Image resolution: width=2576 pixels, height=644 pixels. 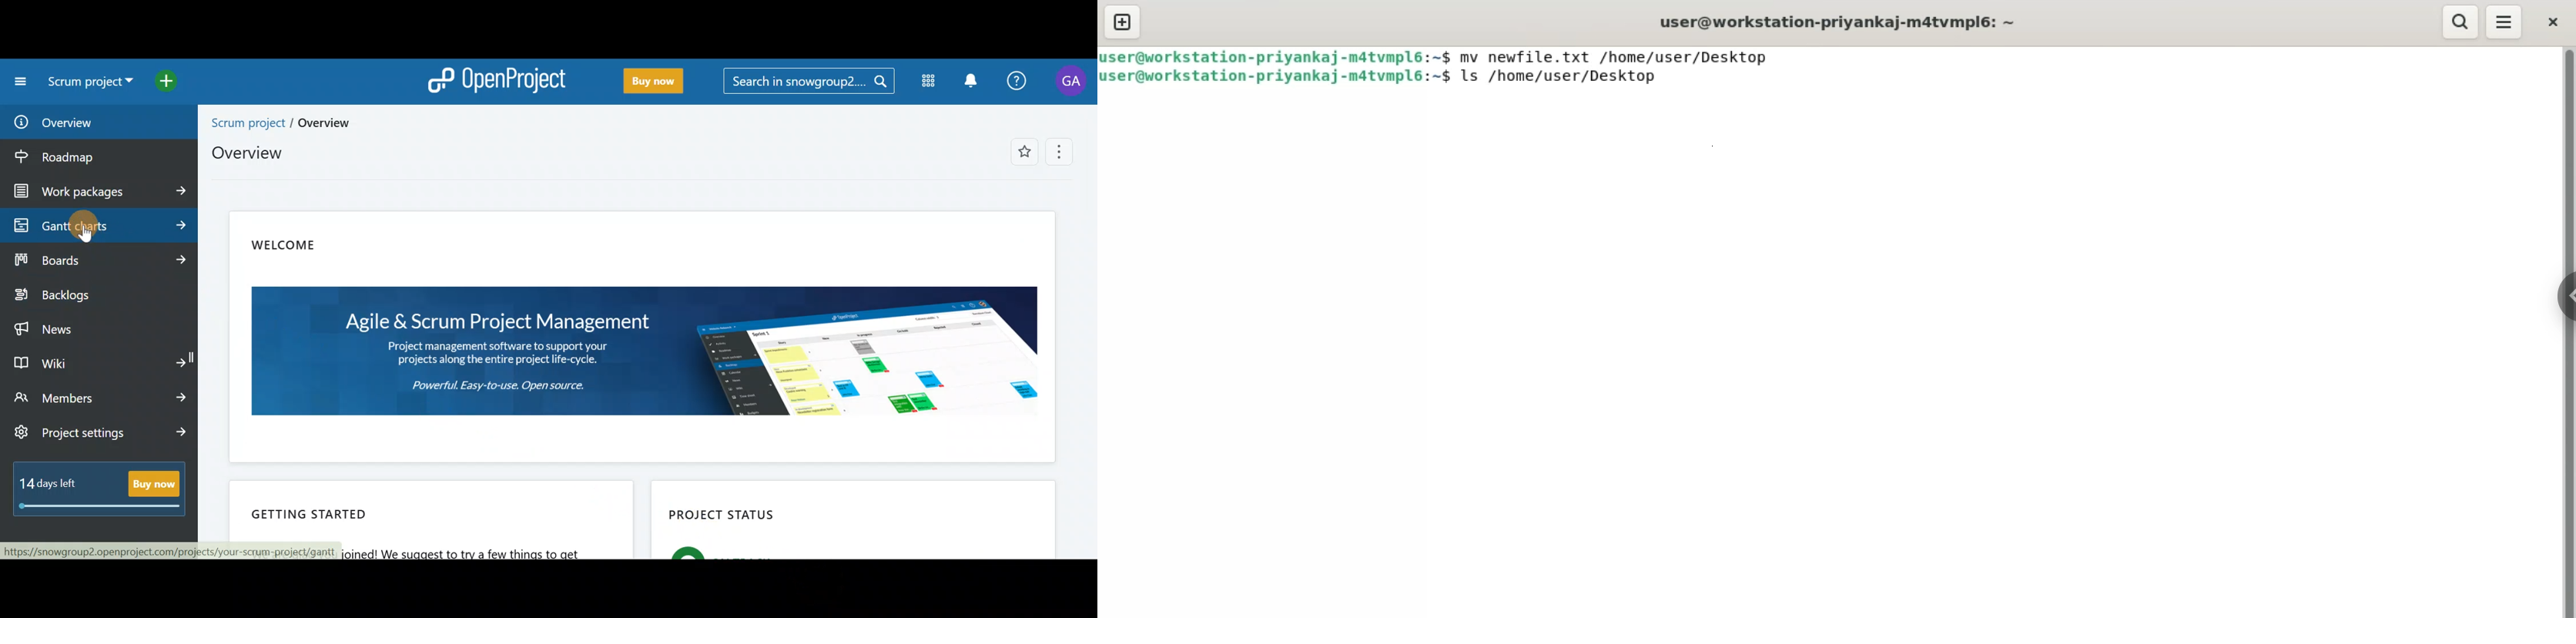 I want to click on Buy now, so click(x=658, y=80).